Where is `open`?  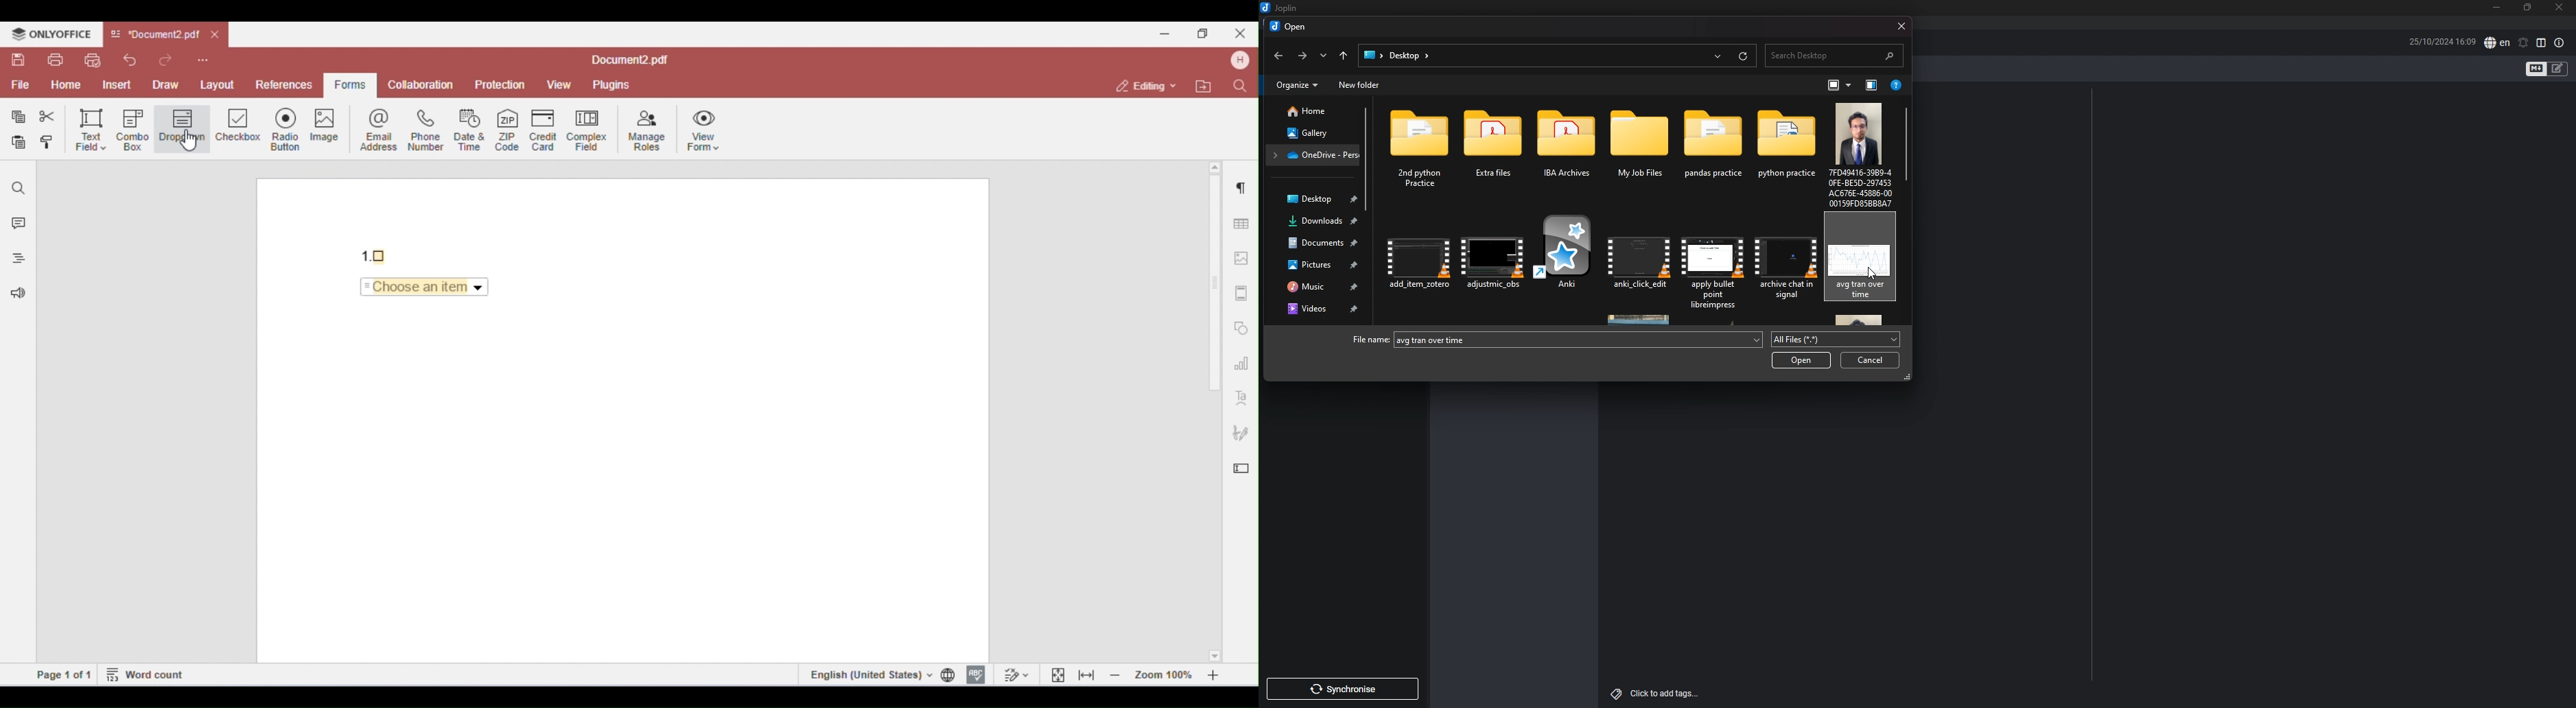
open is located at coordinates (1801, 360).